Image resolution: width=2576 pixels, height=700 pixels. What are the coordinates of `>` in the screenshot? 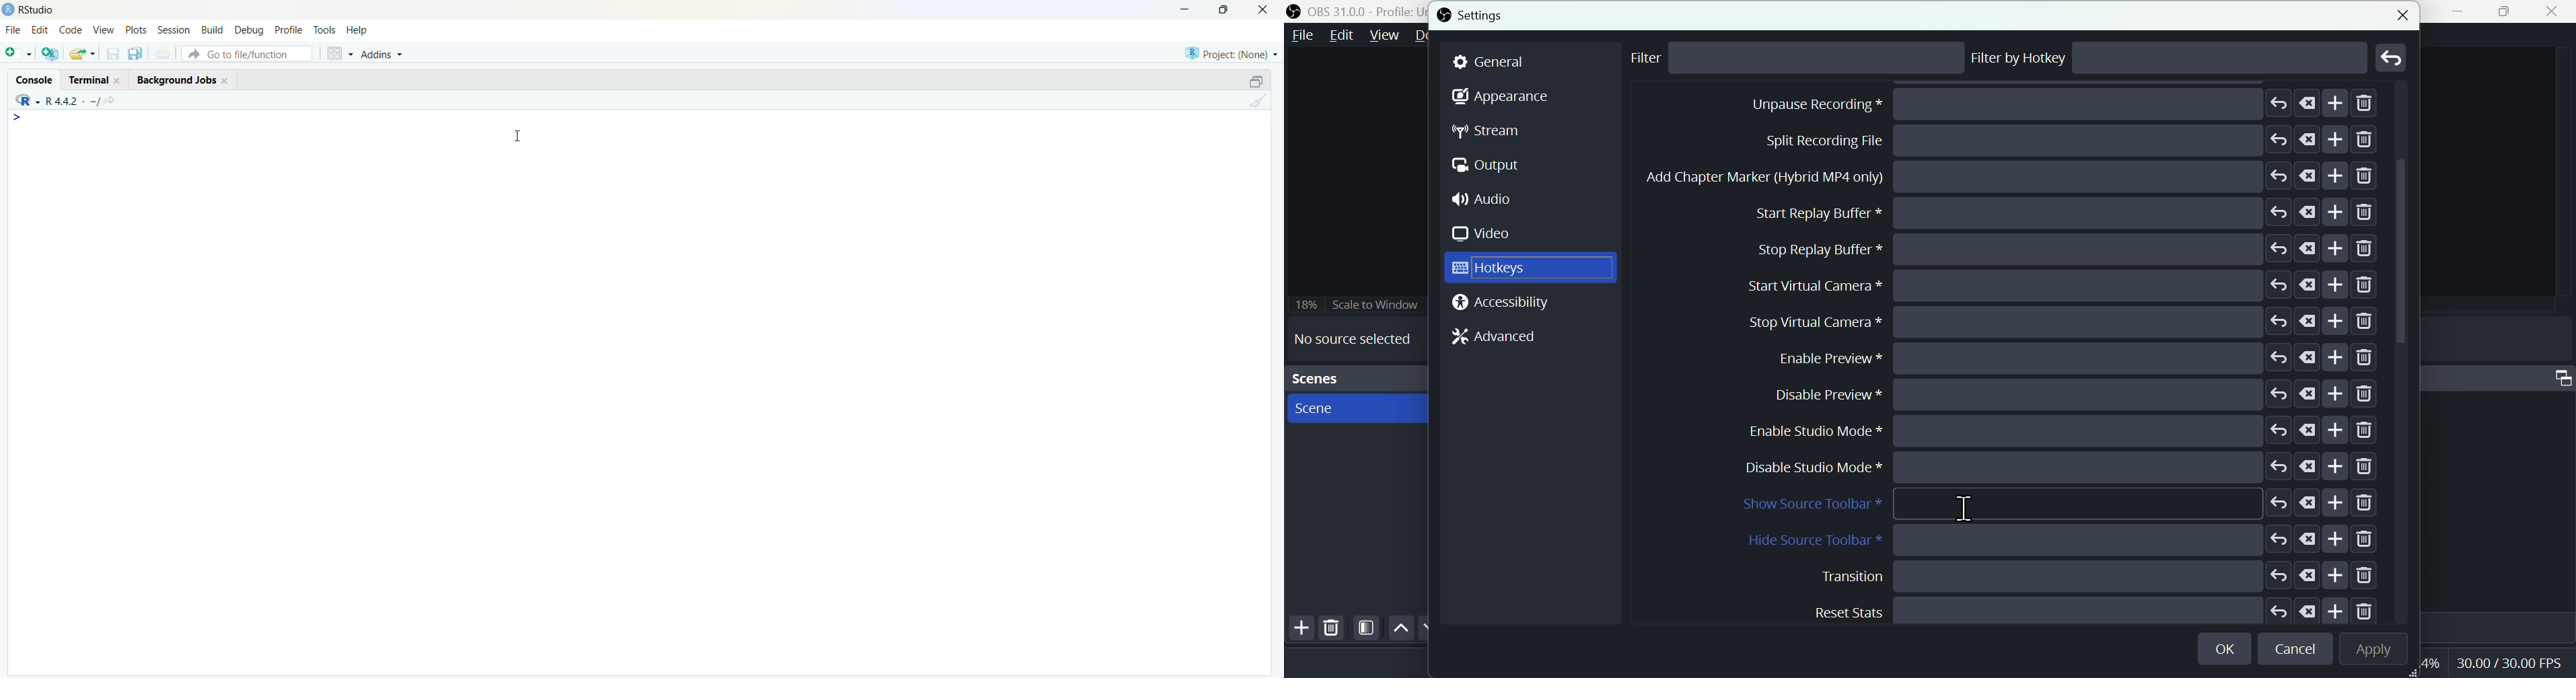 It's located at (17, 118).